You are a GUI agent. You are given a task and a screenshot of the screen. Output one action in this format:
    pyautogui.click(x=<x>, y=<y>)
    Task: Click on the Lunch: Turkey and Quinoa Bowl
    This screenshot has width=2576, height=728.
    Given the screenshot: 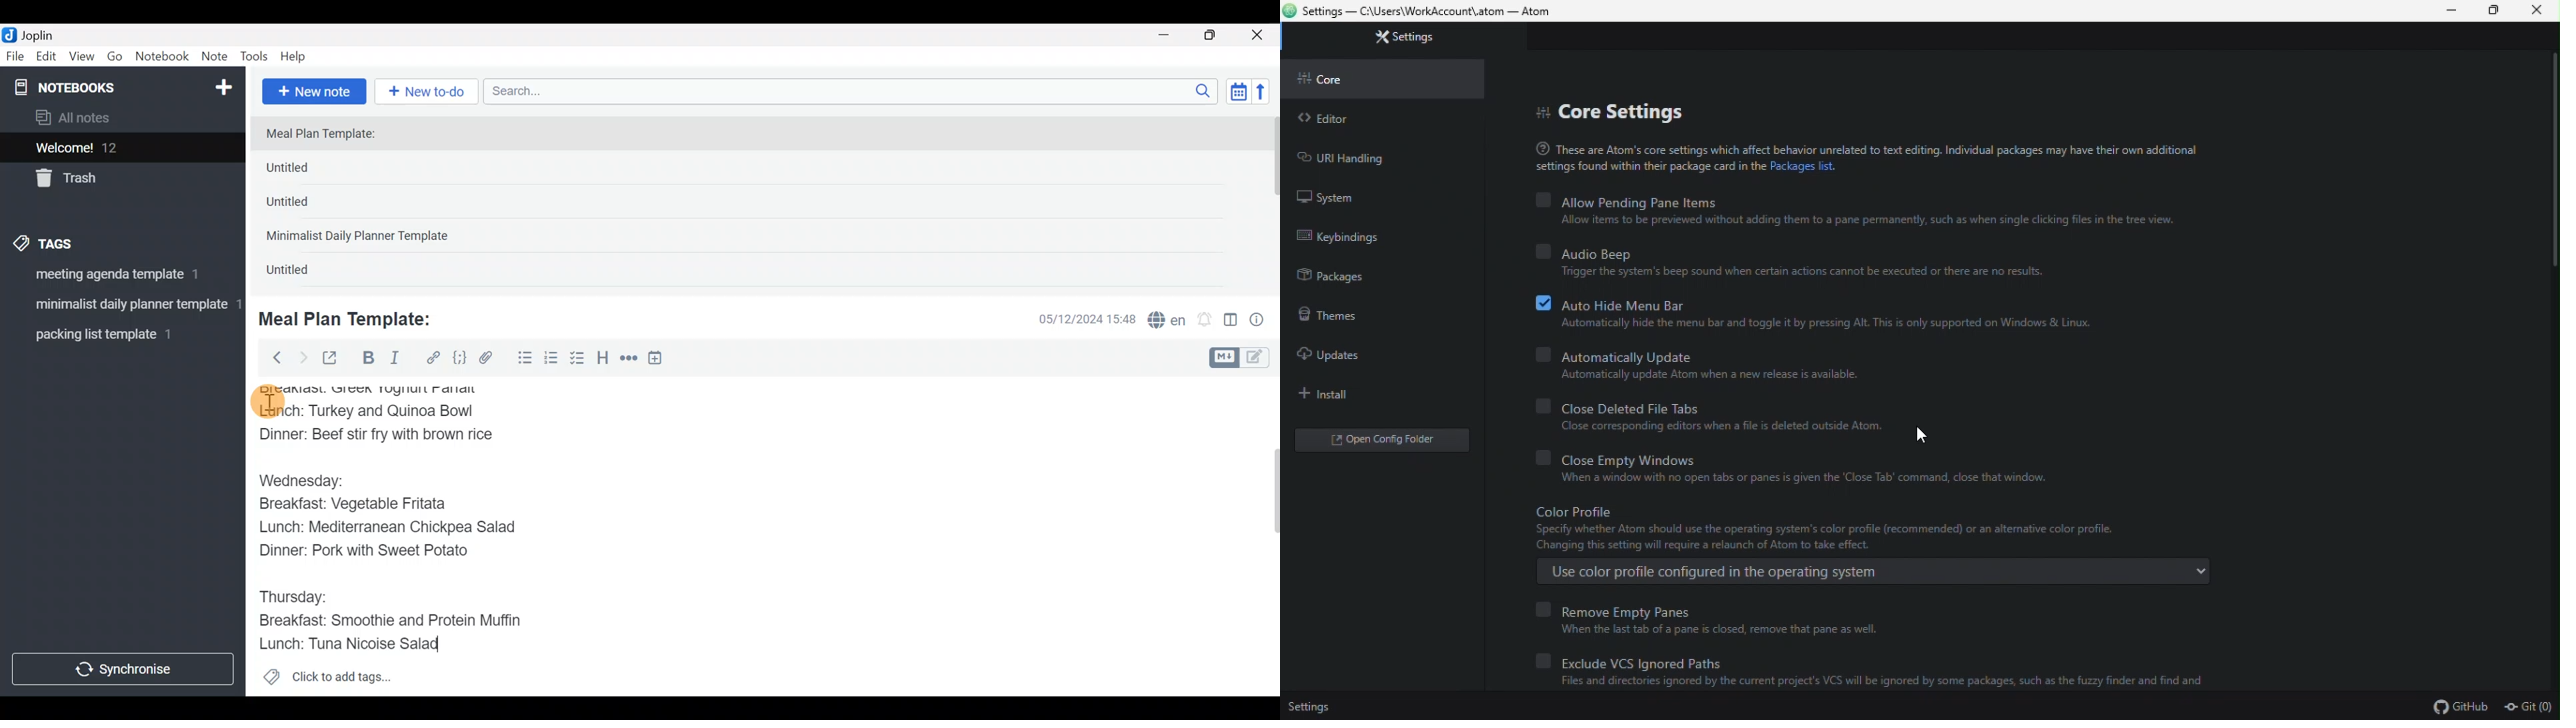 What is the action you would take?
    pyautogui.click(x=370, y=413)
    